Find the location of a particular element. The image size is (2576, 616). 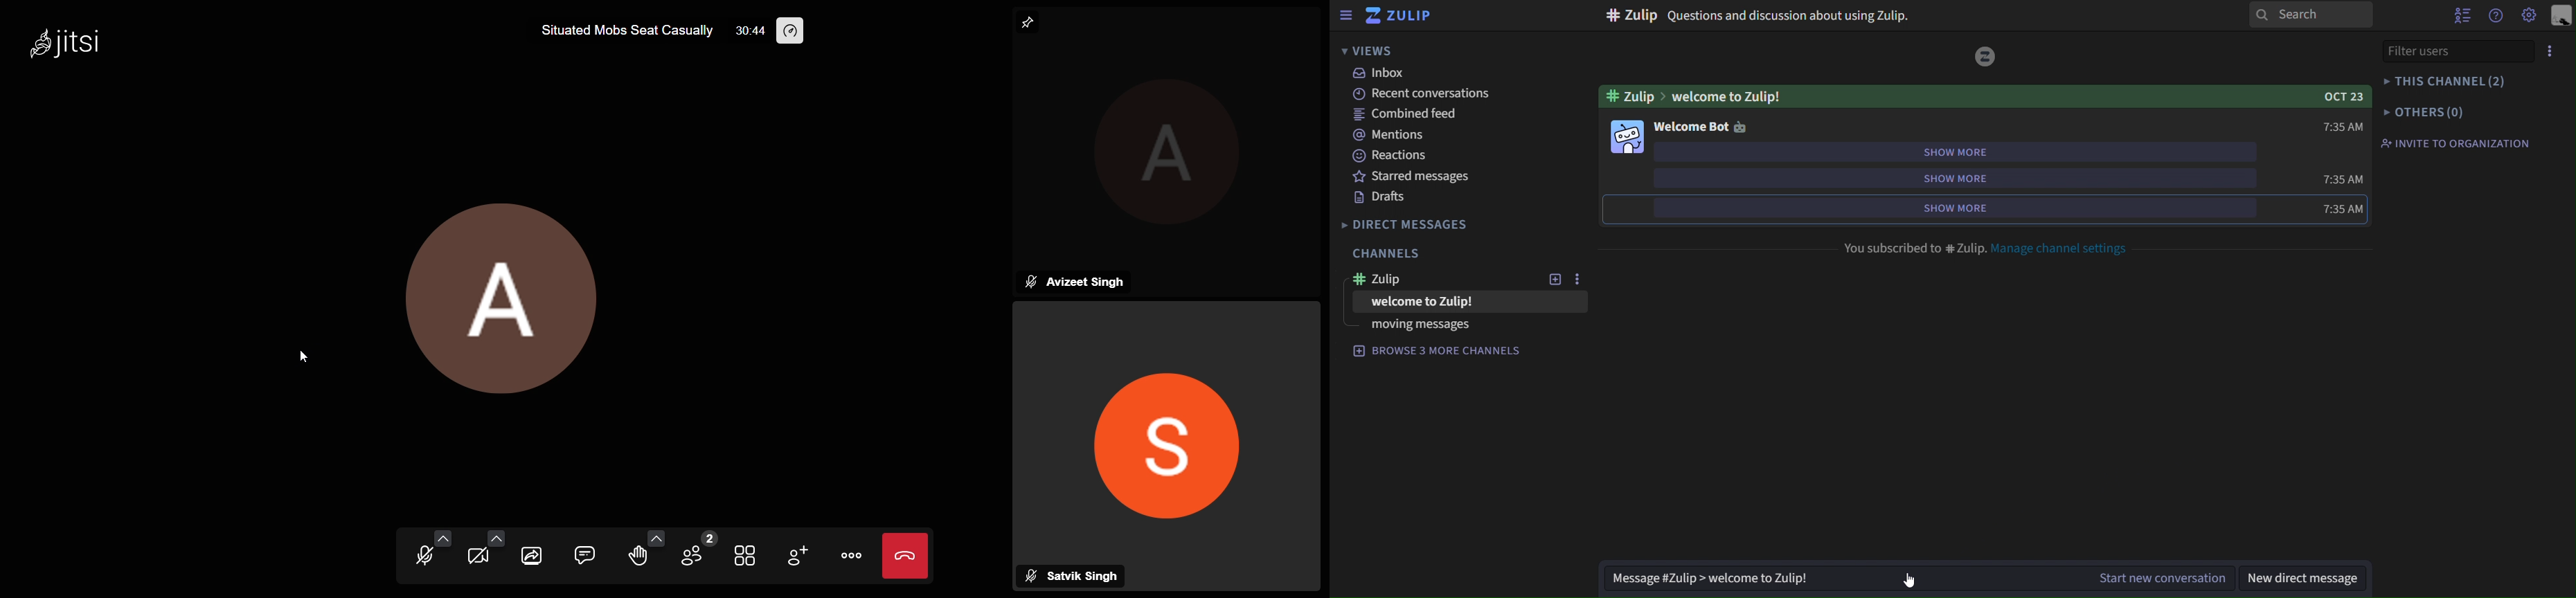

#Zulip>welcome to Zulip is located at coordinates (1692, 97).